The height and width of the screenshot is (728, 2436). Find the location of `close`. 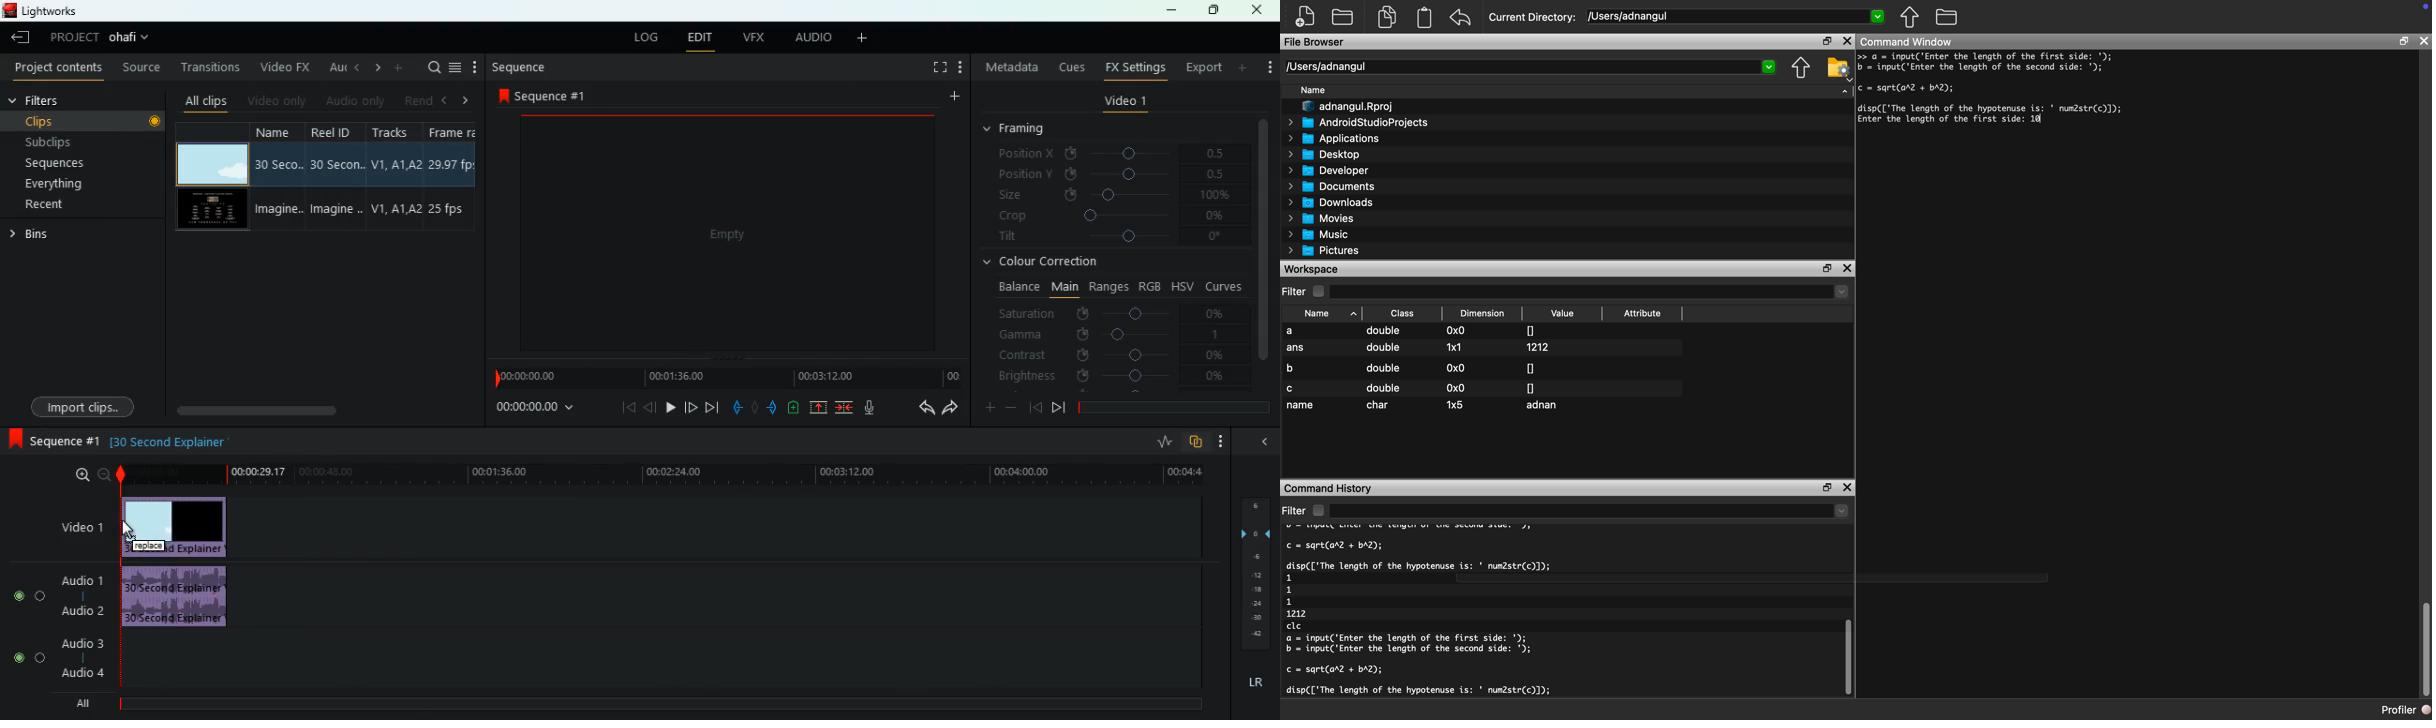

close is located at coordinates (1847, 41).